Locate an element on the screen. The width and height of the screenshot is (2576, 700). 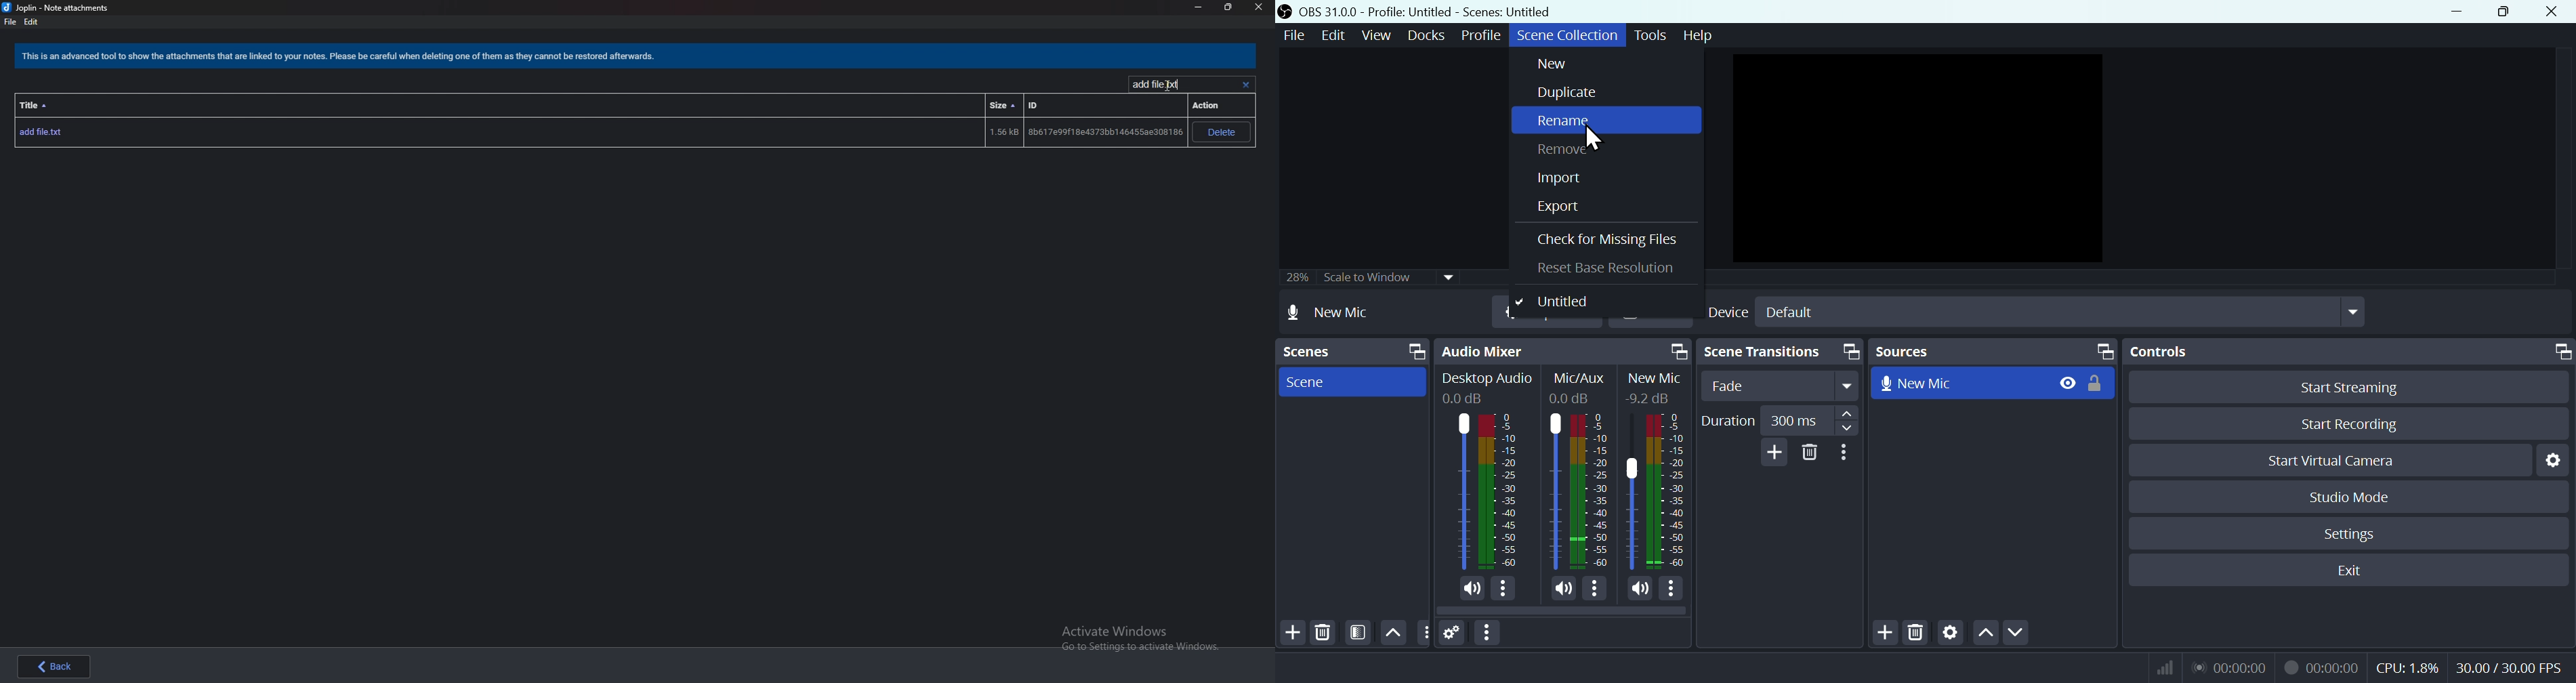
Live Status is located at coordinates (2230, 667).